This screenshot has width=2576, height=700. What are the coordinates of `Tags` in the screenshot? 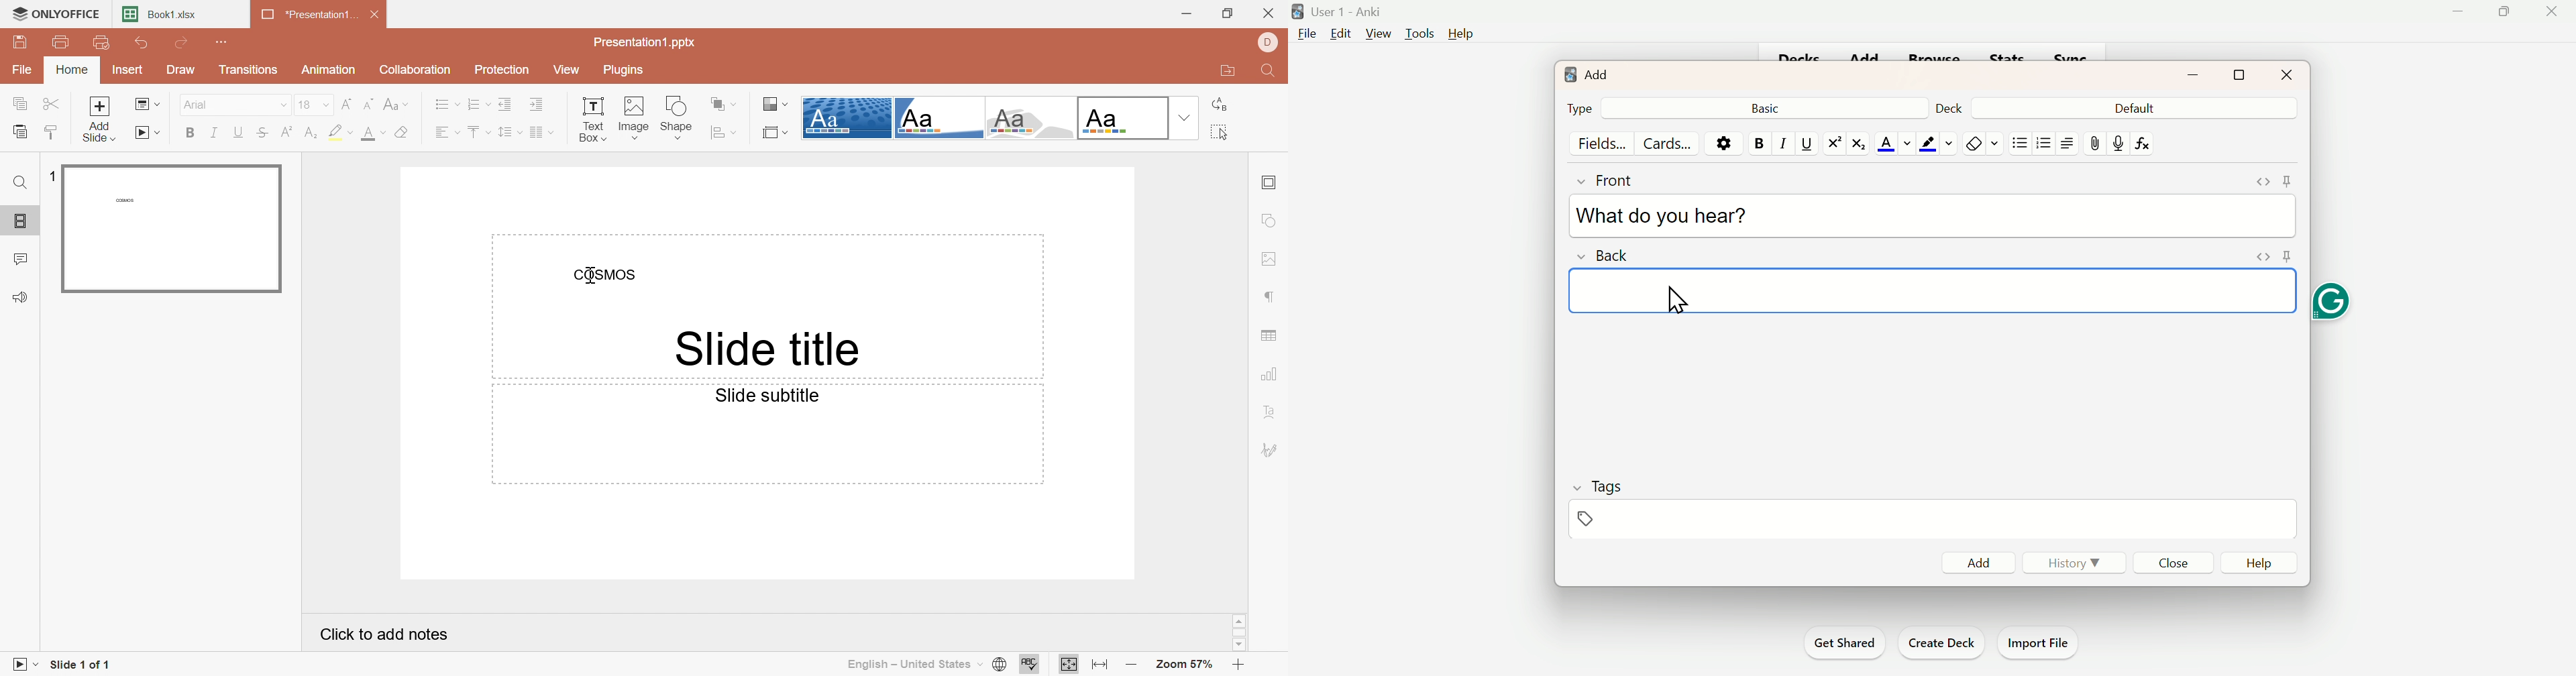 It's located at (1610, 485).